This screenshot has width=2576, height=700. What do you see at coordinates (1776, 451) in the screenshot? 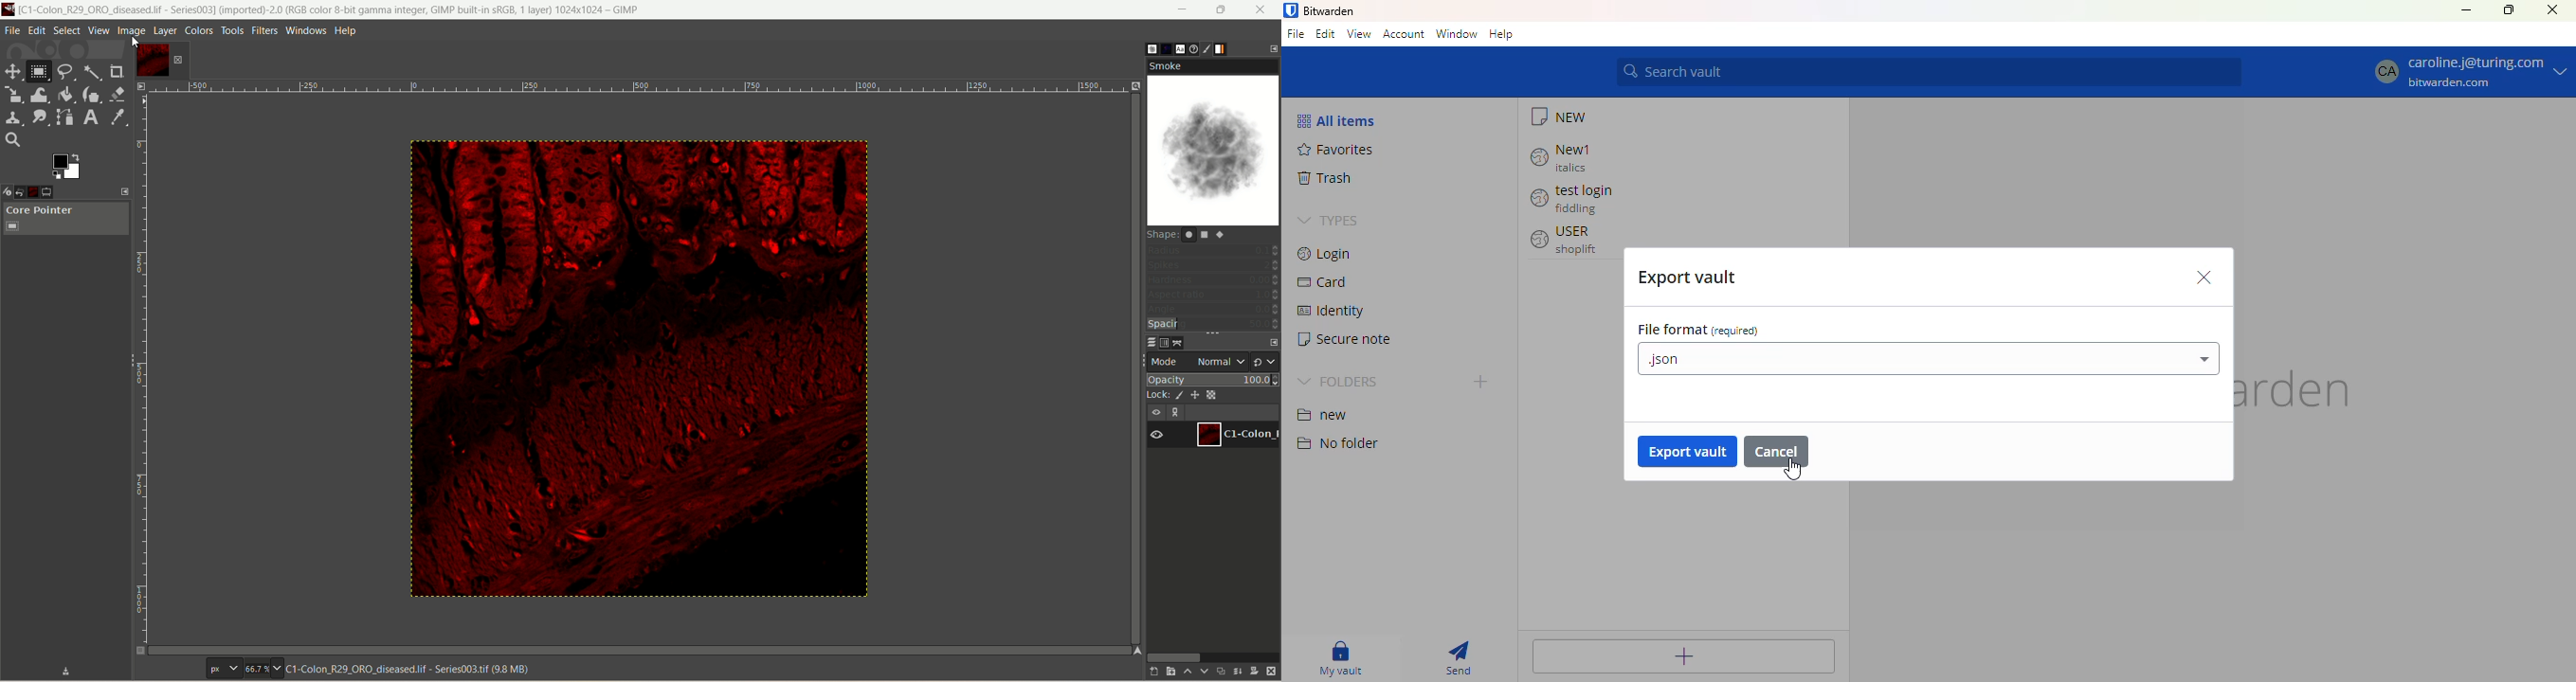
I see `cancel` at bounding box center [1776, 451].